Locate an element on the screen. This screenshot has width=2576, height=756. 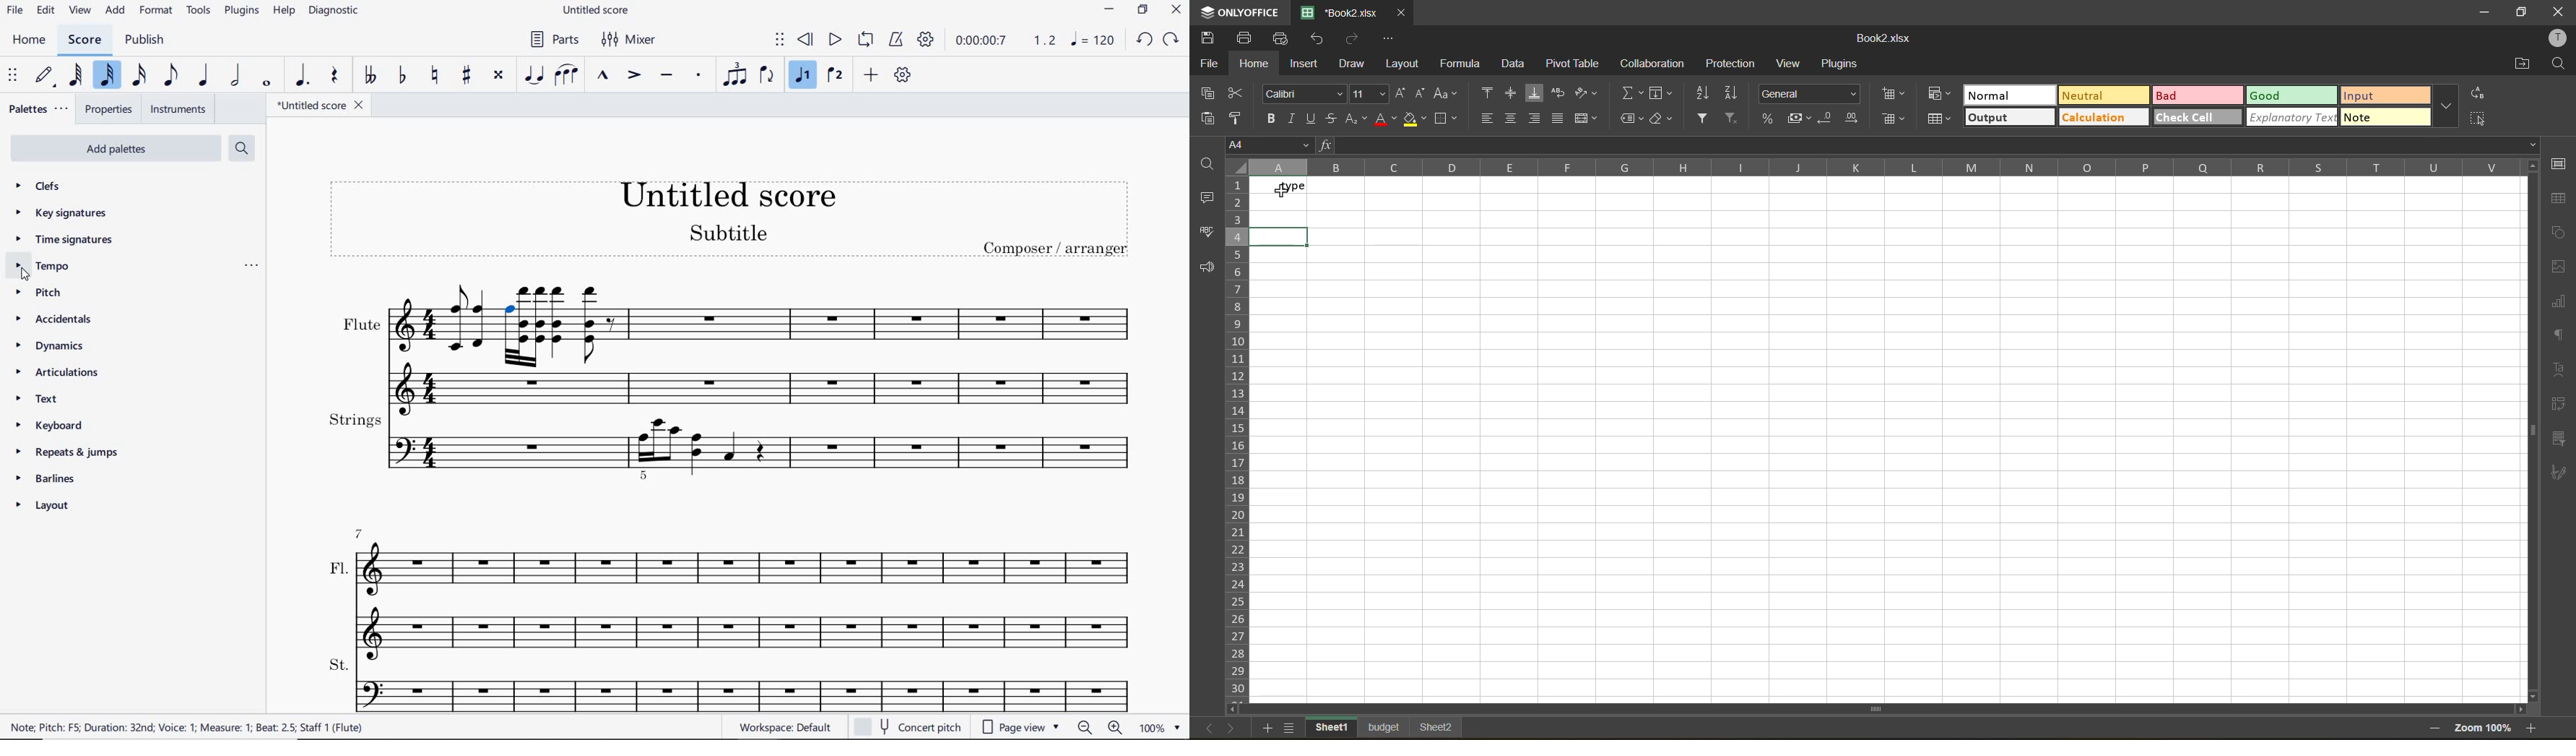
score is located at coordinates (84, 39).